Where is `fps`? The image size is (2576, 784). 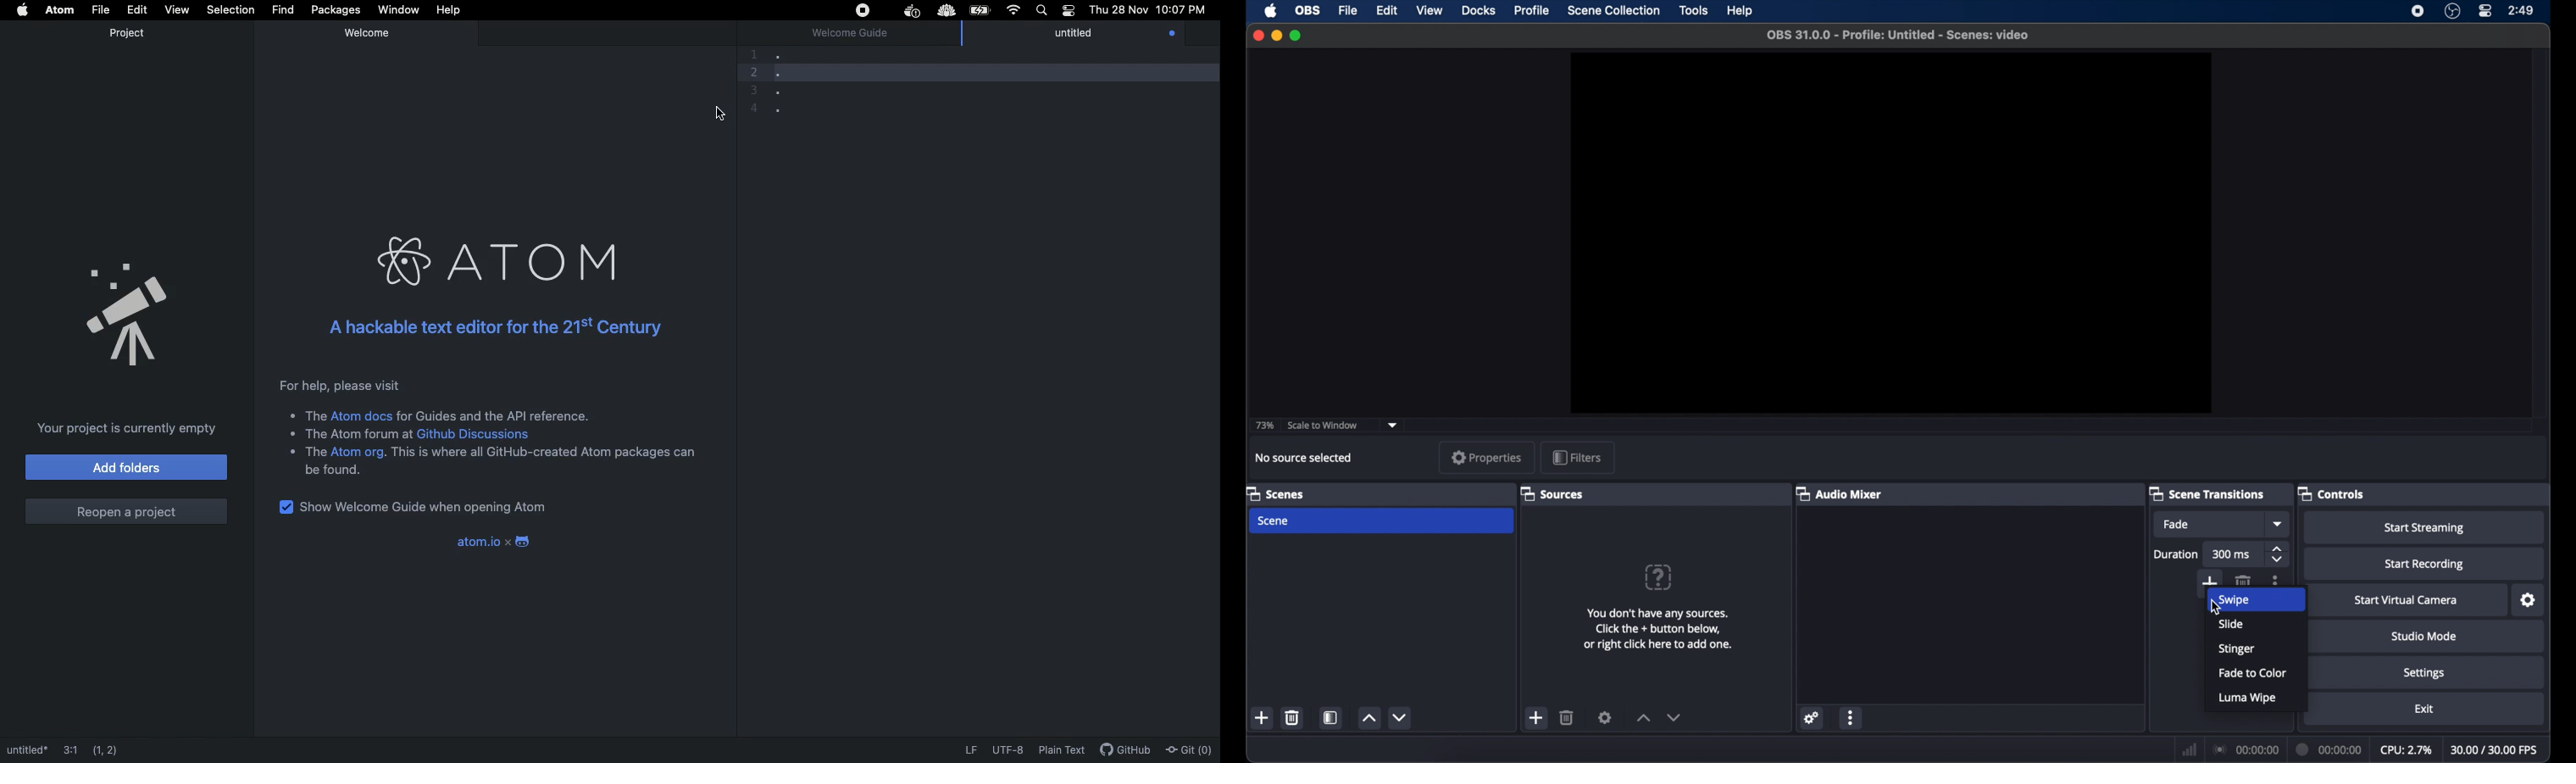 fps is located at coordinates (2496, 750).